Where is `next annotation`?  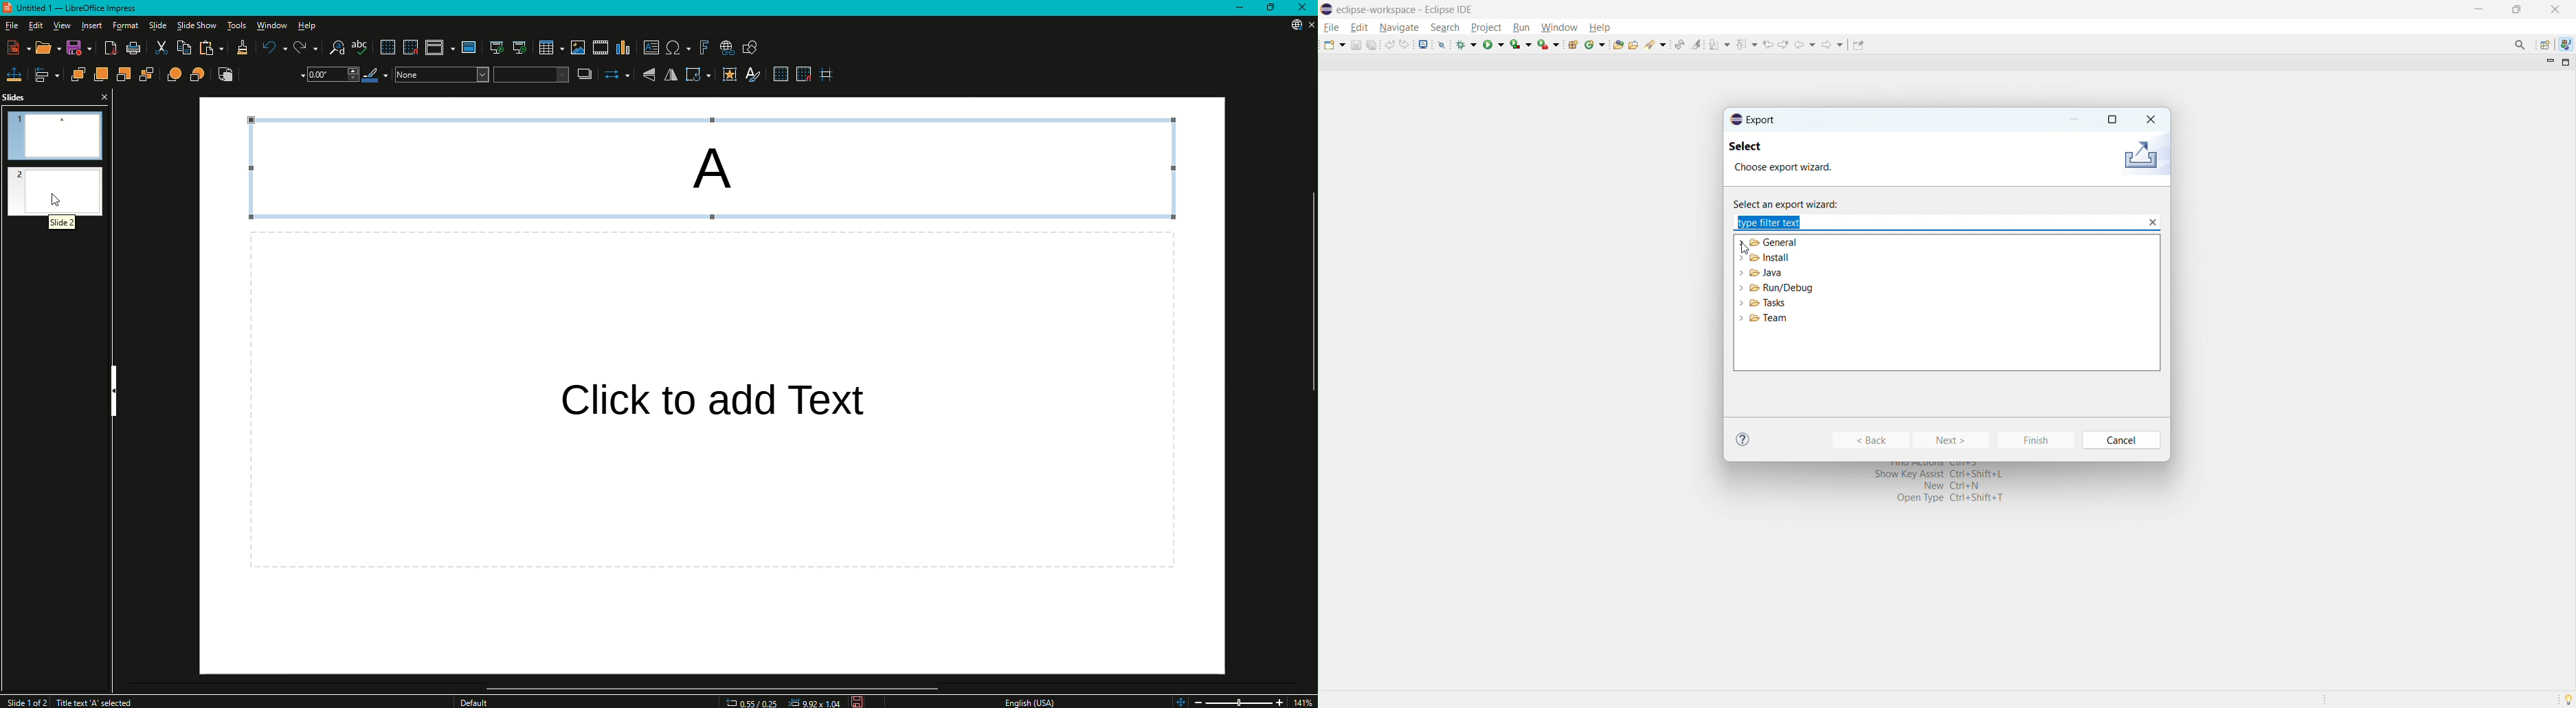
next annotation is located at coordinates (1720, 45).